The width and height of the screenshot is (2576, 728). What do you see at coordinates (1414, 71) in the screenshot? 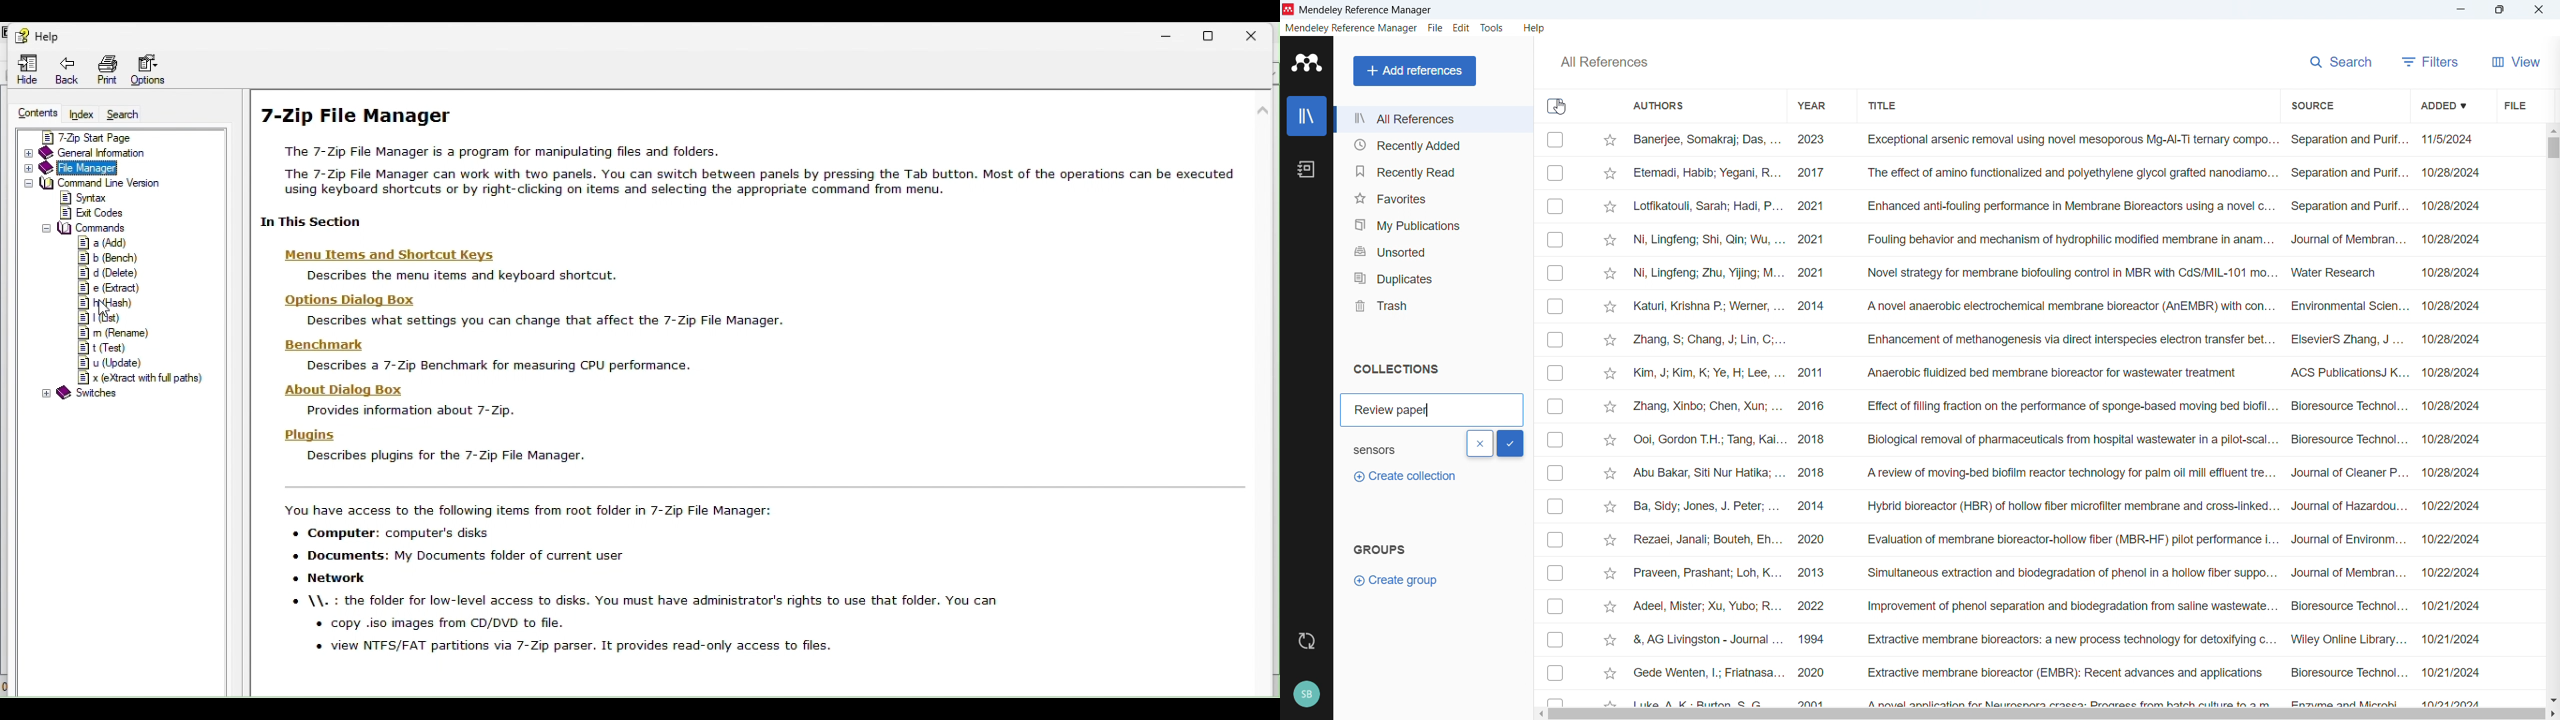
I see `Add references ` at bounding box center [1414, 71].